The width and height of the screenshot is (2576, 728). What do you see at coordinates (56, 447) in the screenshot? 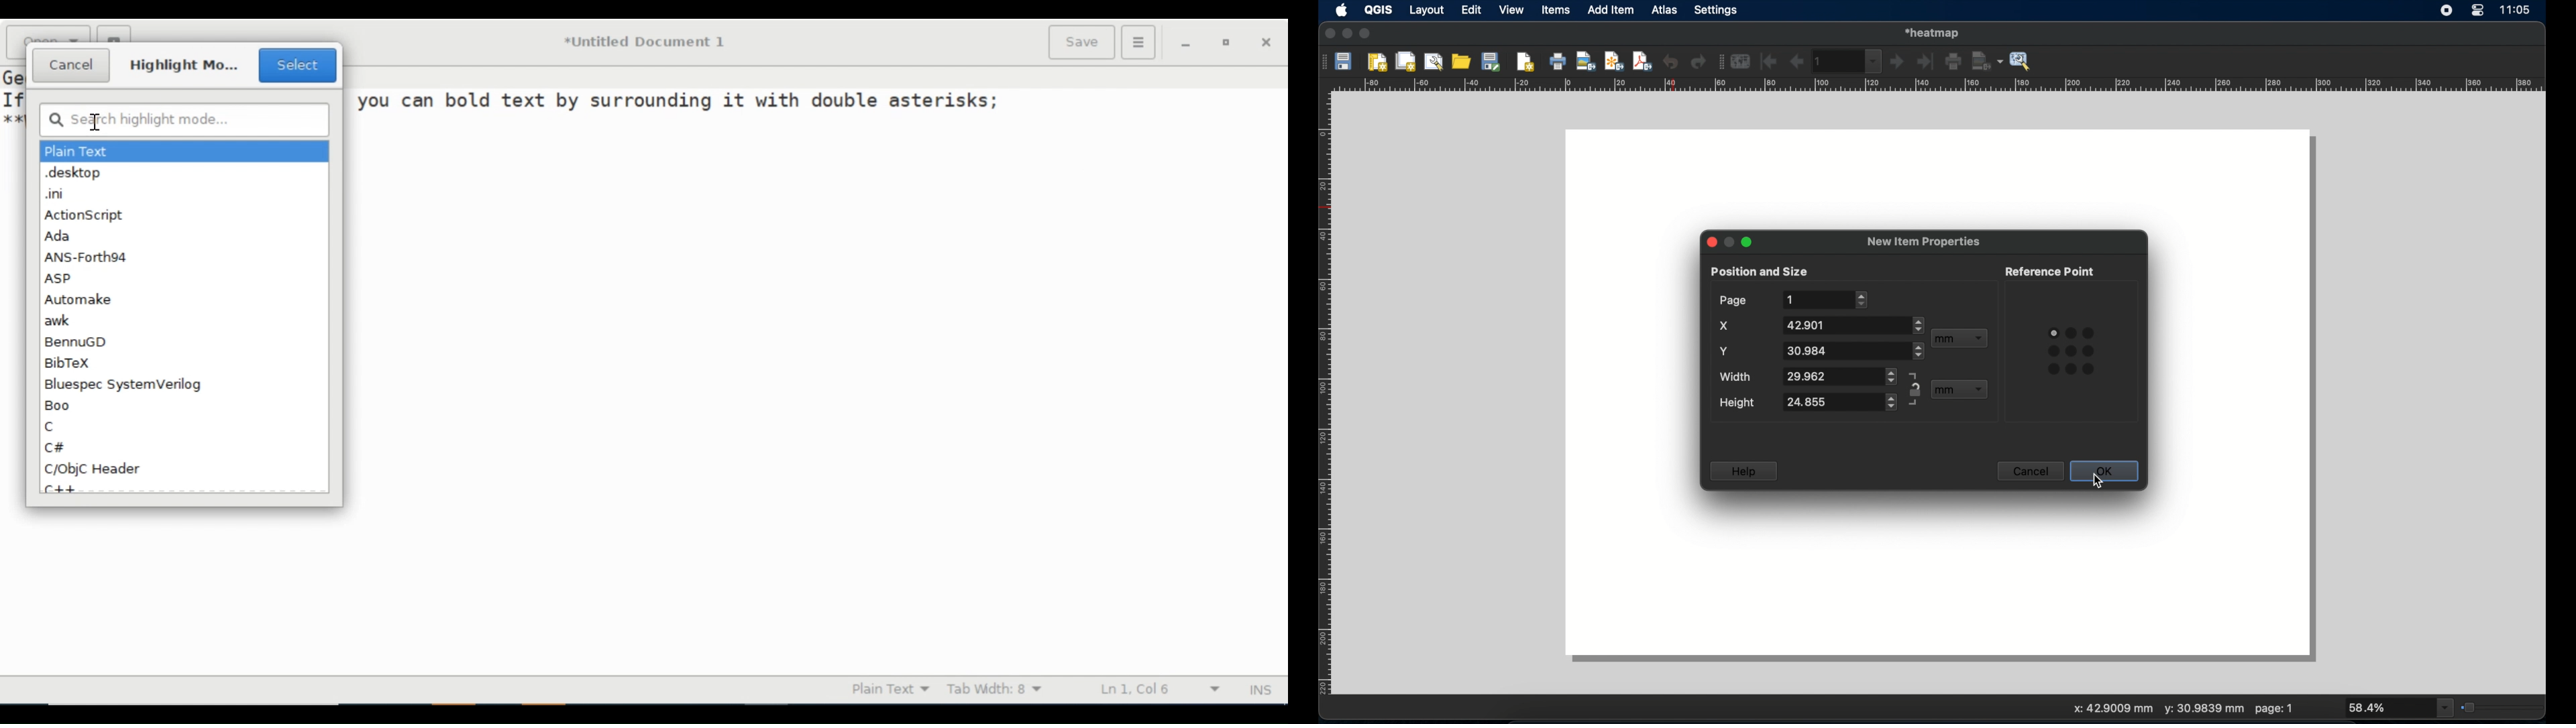
I see `Cc#` at bounding box center [56, 447].